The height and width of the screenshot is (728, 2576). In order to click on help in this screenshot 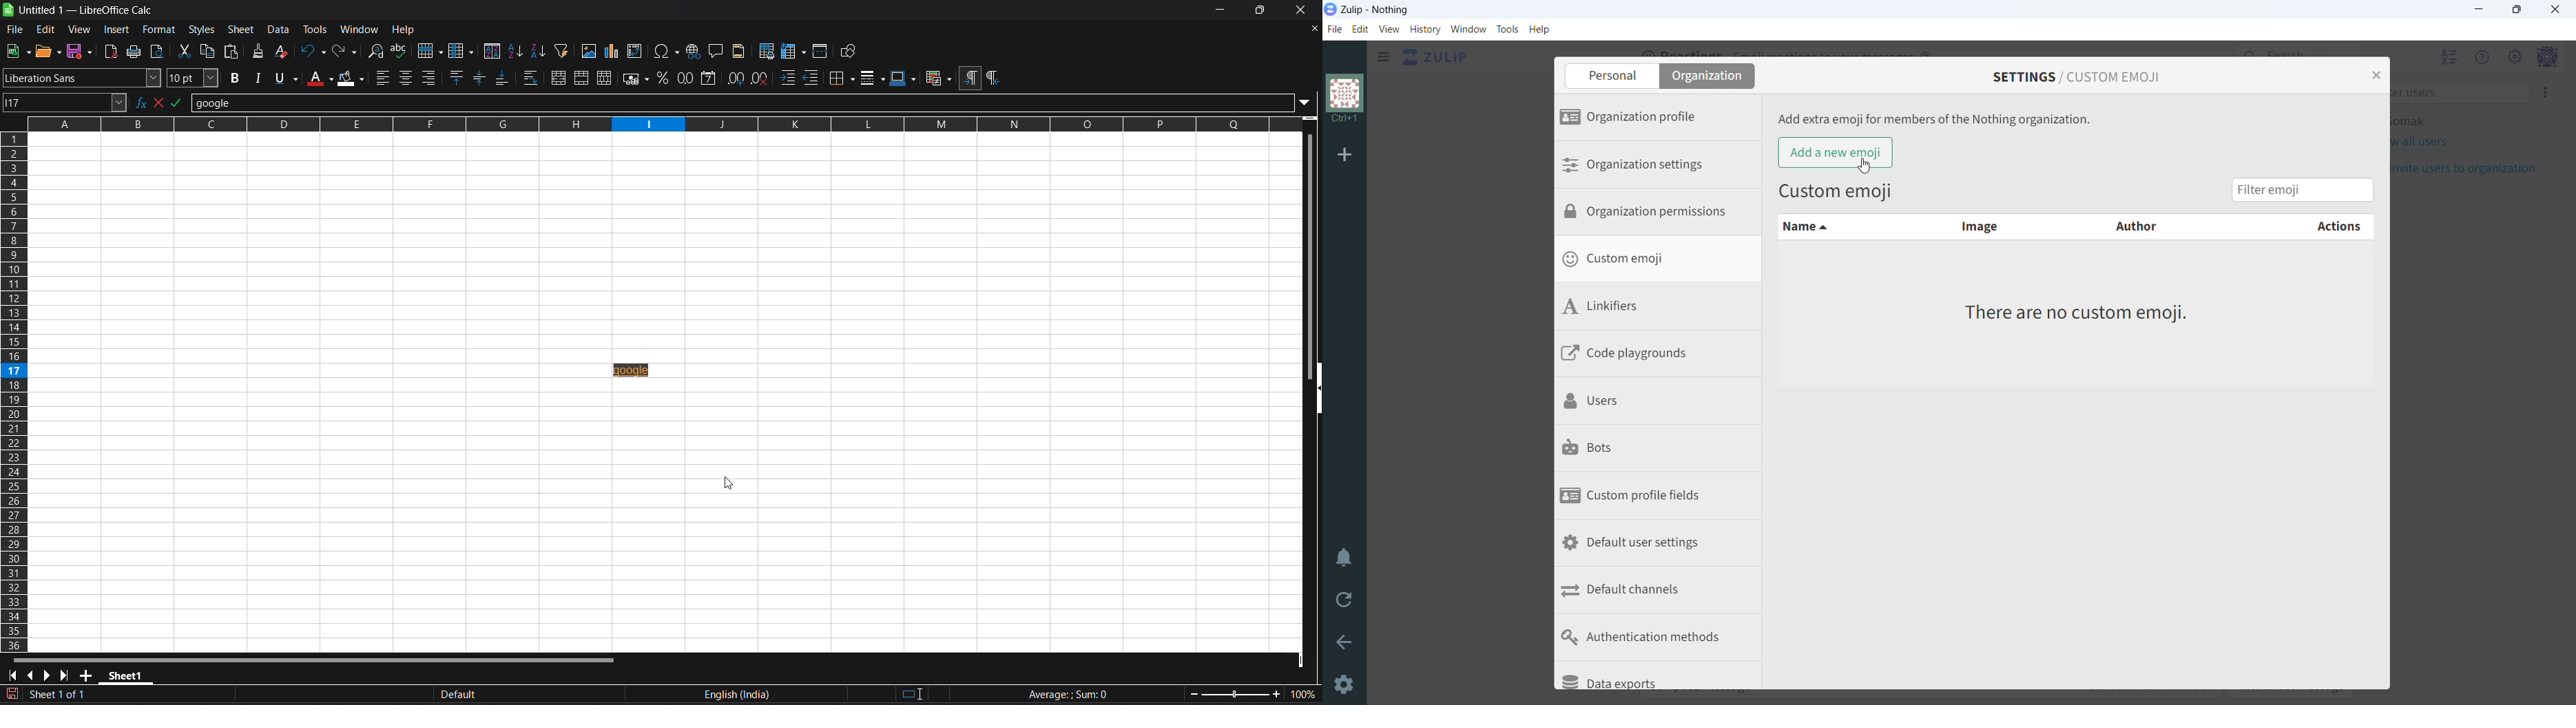, I will do `click(1539, 29)`.